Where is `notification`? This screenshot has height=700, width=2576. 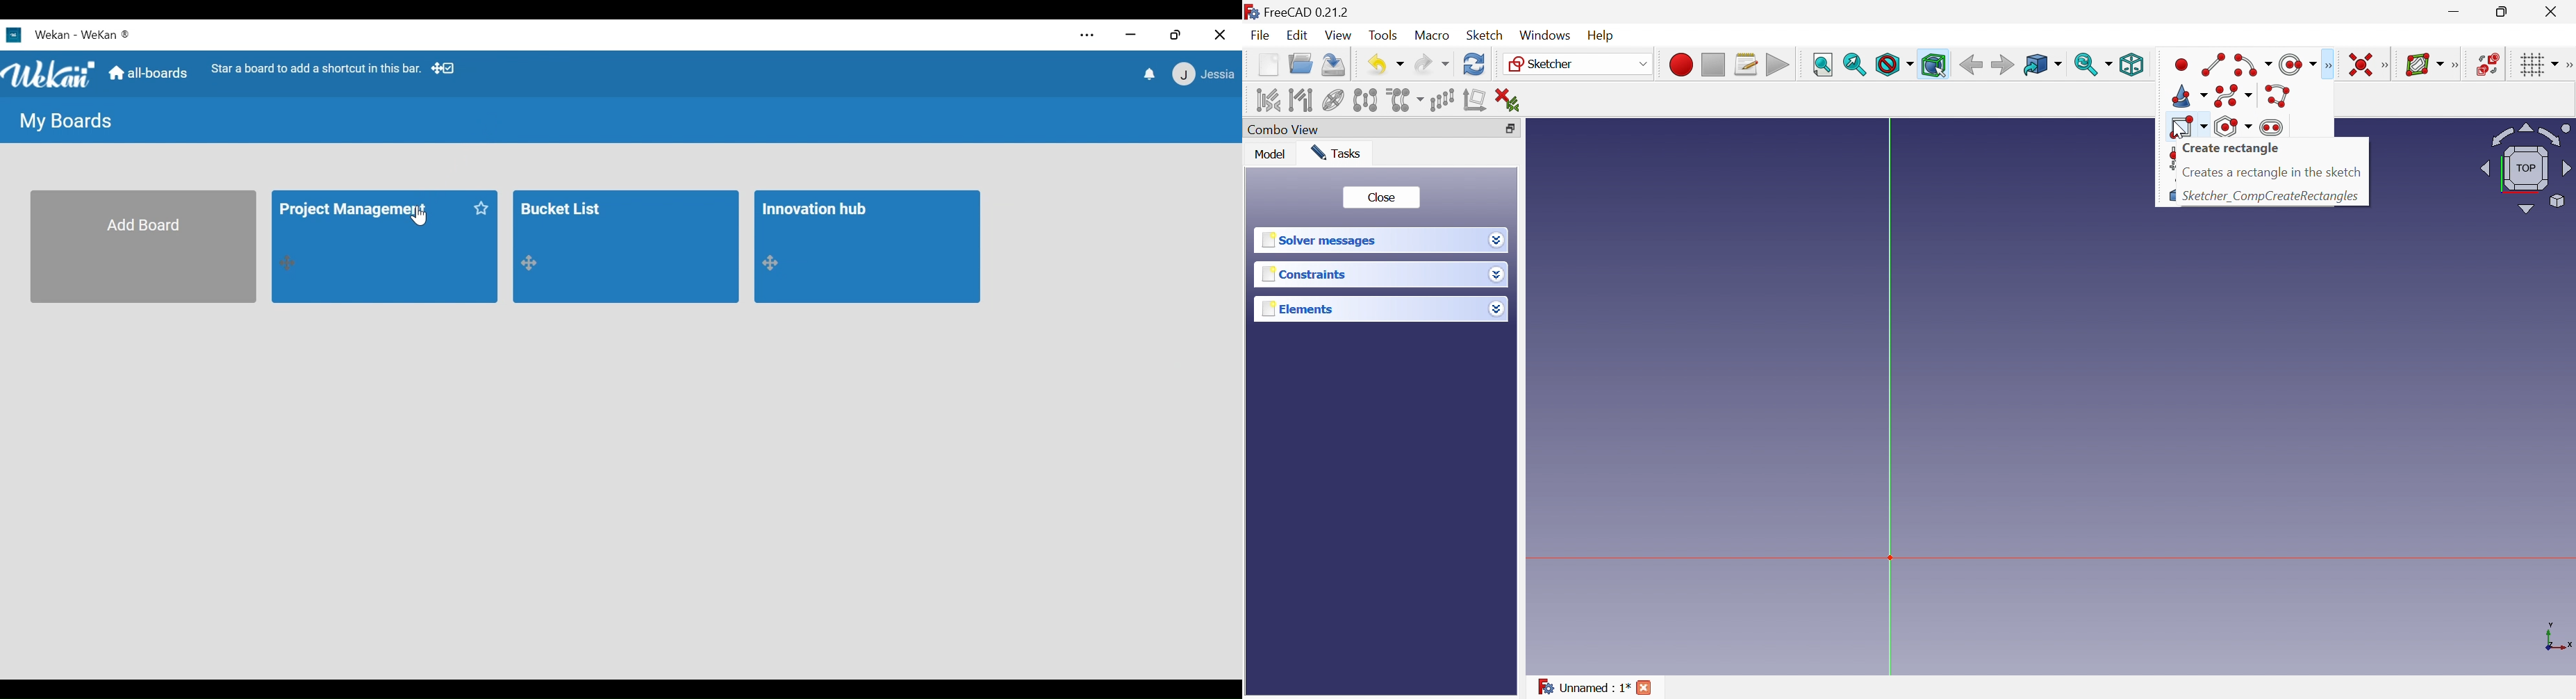
notification is located at coordinates (1147, 74).